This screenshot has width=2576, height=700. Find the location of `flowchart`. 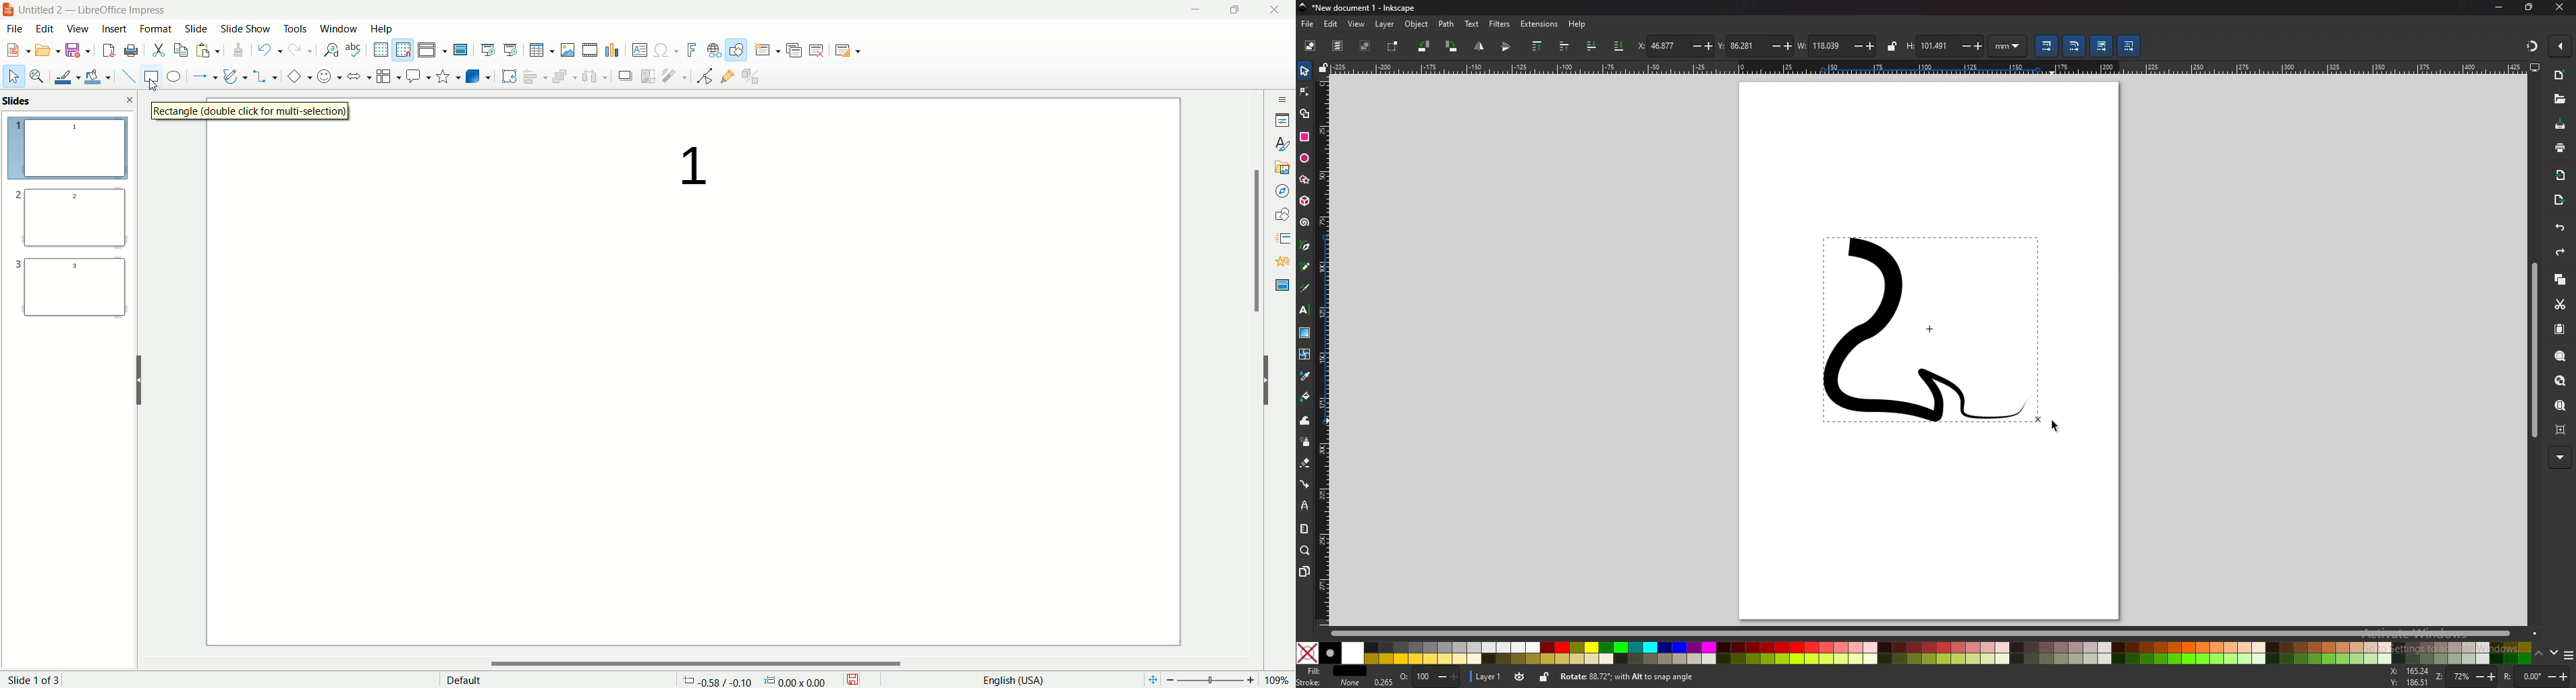

flowchart is located at coordinates (386, 77).